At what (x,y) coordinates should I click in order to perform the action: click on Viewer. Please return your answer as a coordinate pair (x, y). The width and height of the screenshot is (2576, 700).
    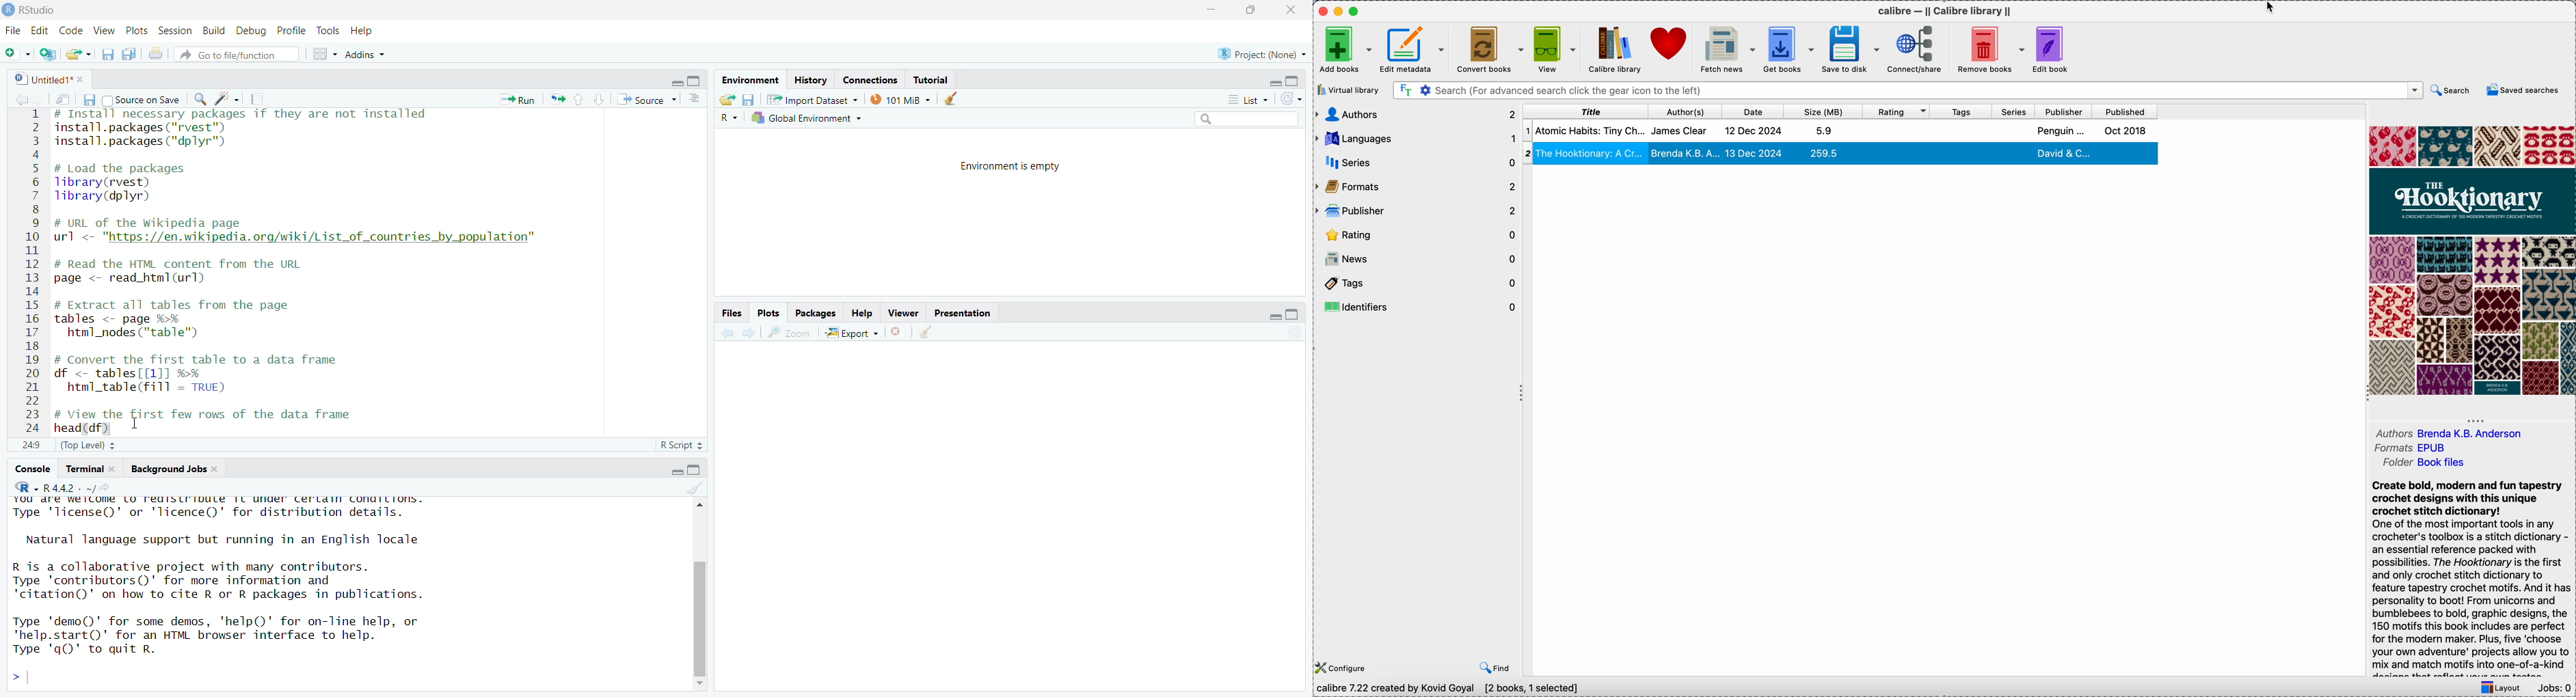
    Looking at the image, I should click on (904, 312).